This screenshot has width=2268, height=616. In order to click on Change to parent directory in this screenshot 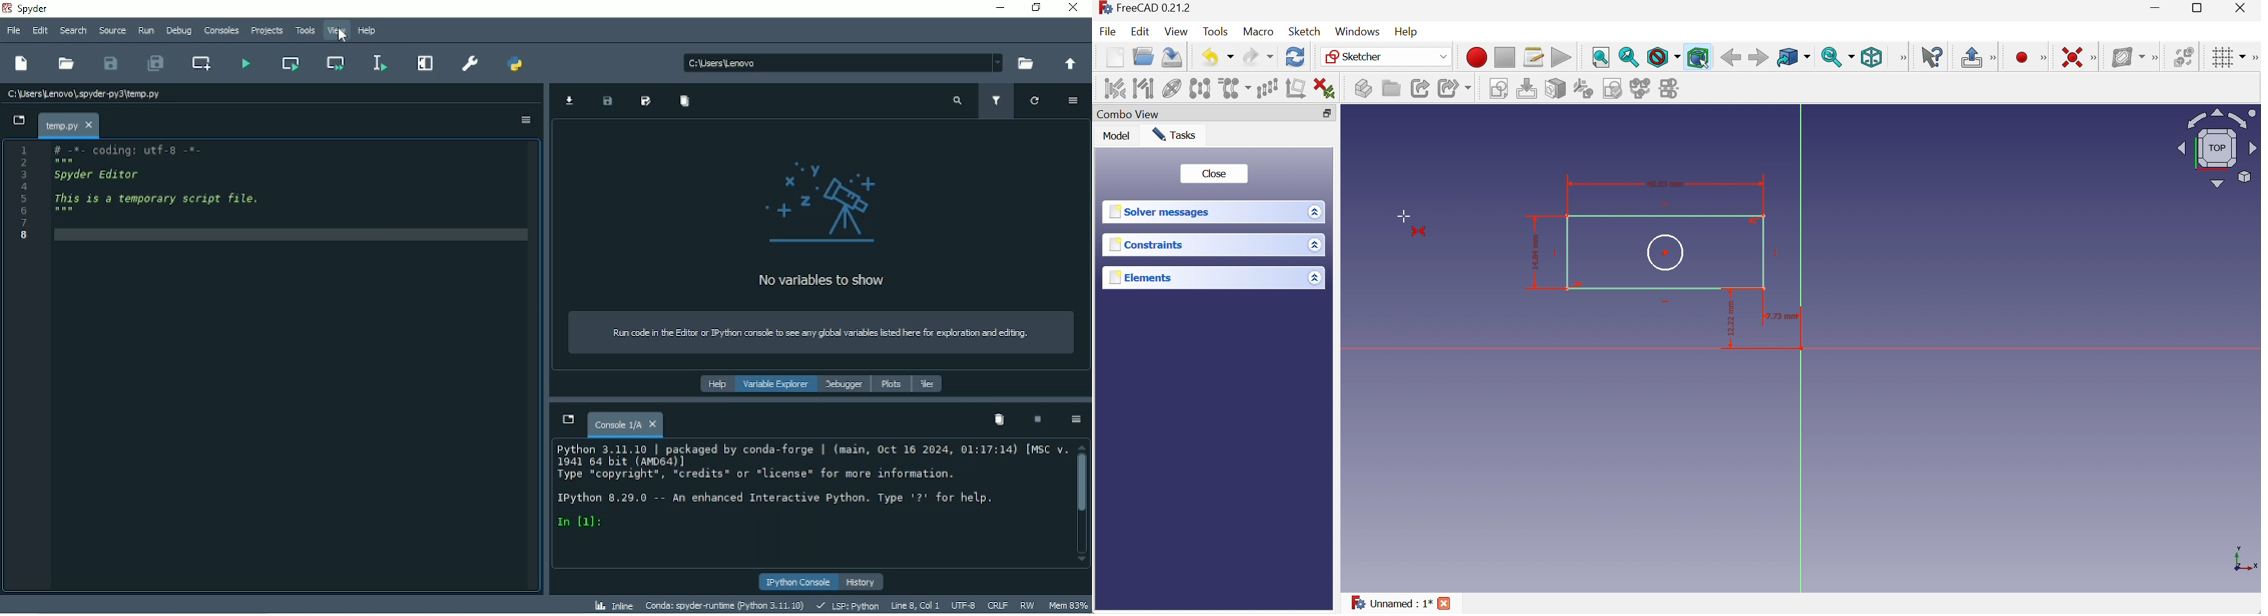, I will do `click(1066, 65)`.